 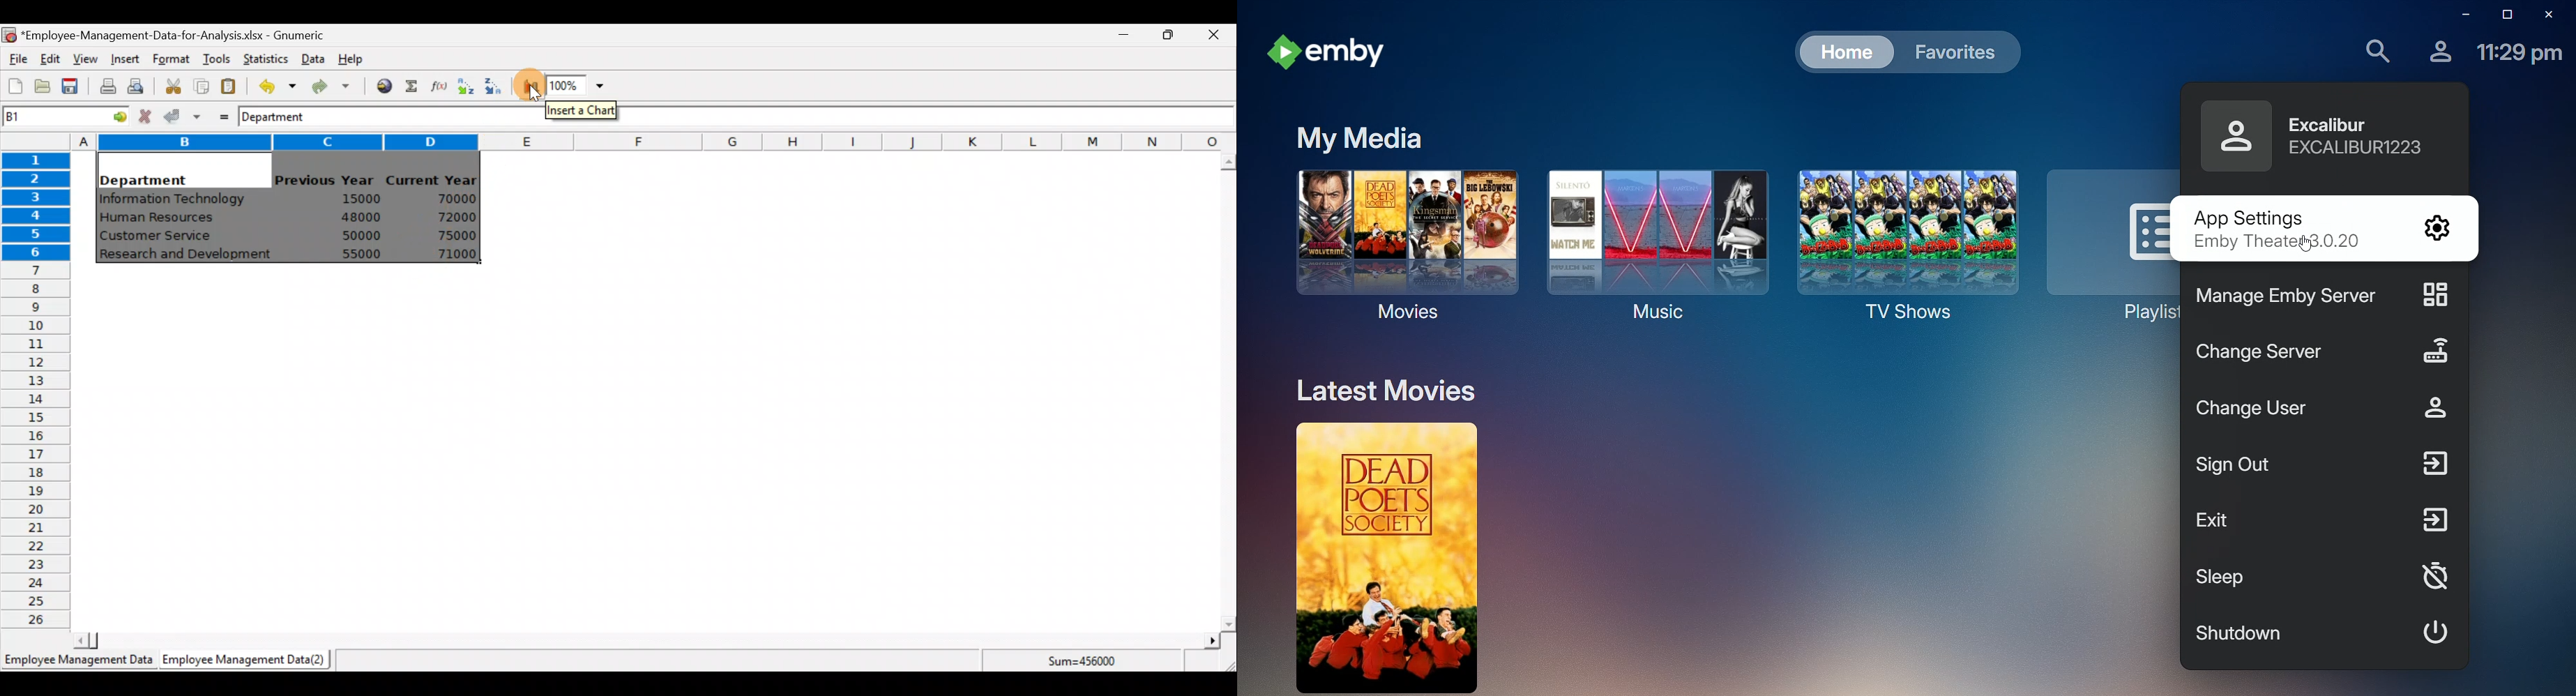 I want to click on Open a file, so click(x=46, y=88).